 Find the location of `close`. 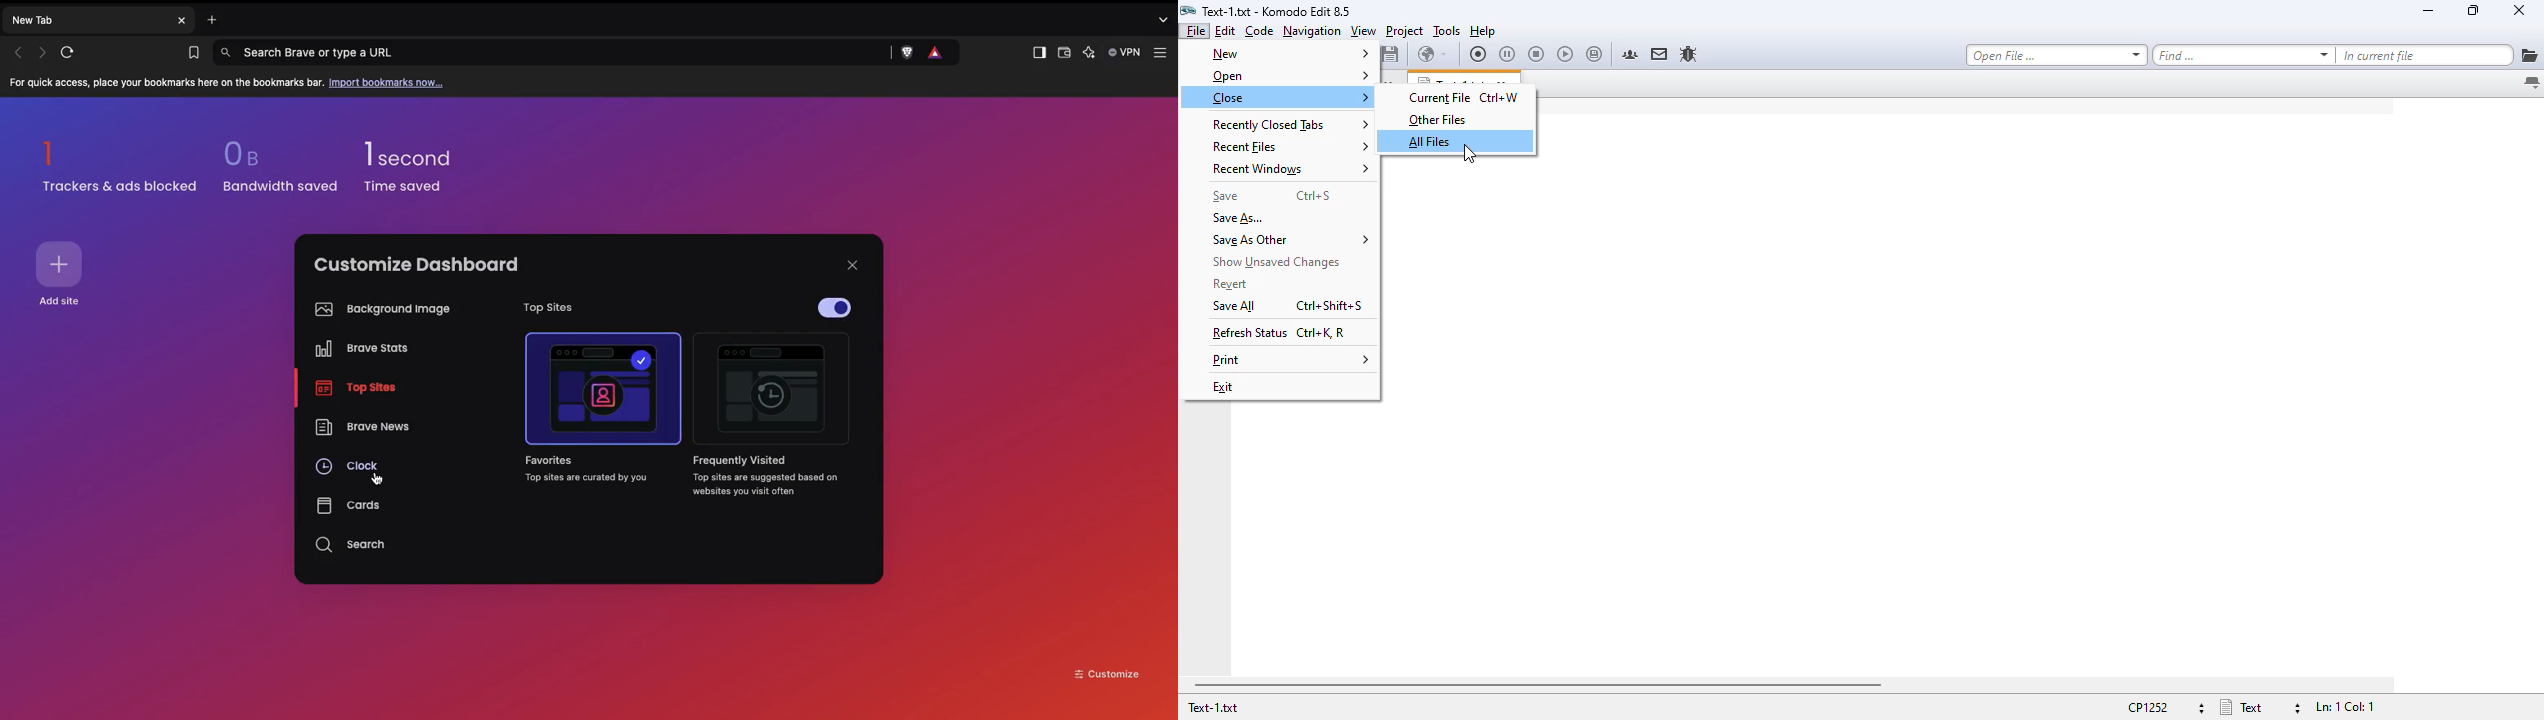

close is located at coordinates (1290, 97).